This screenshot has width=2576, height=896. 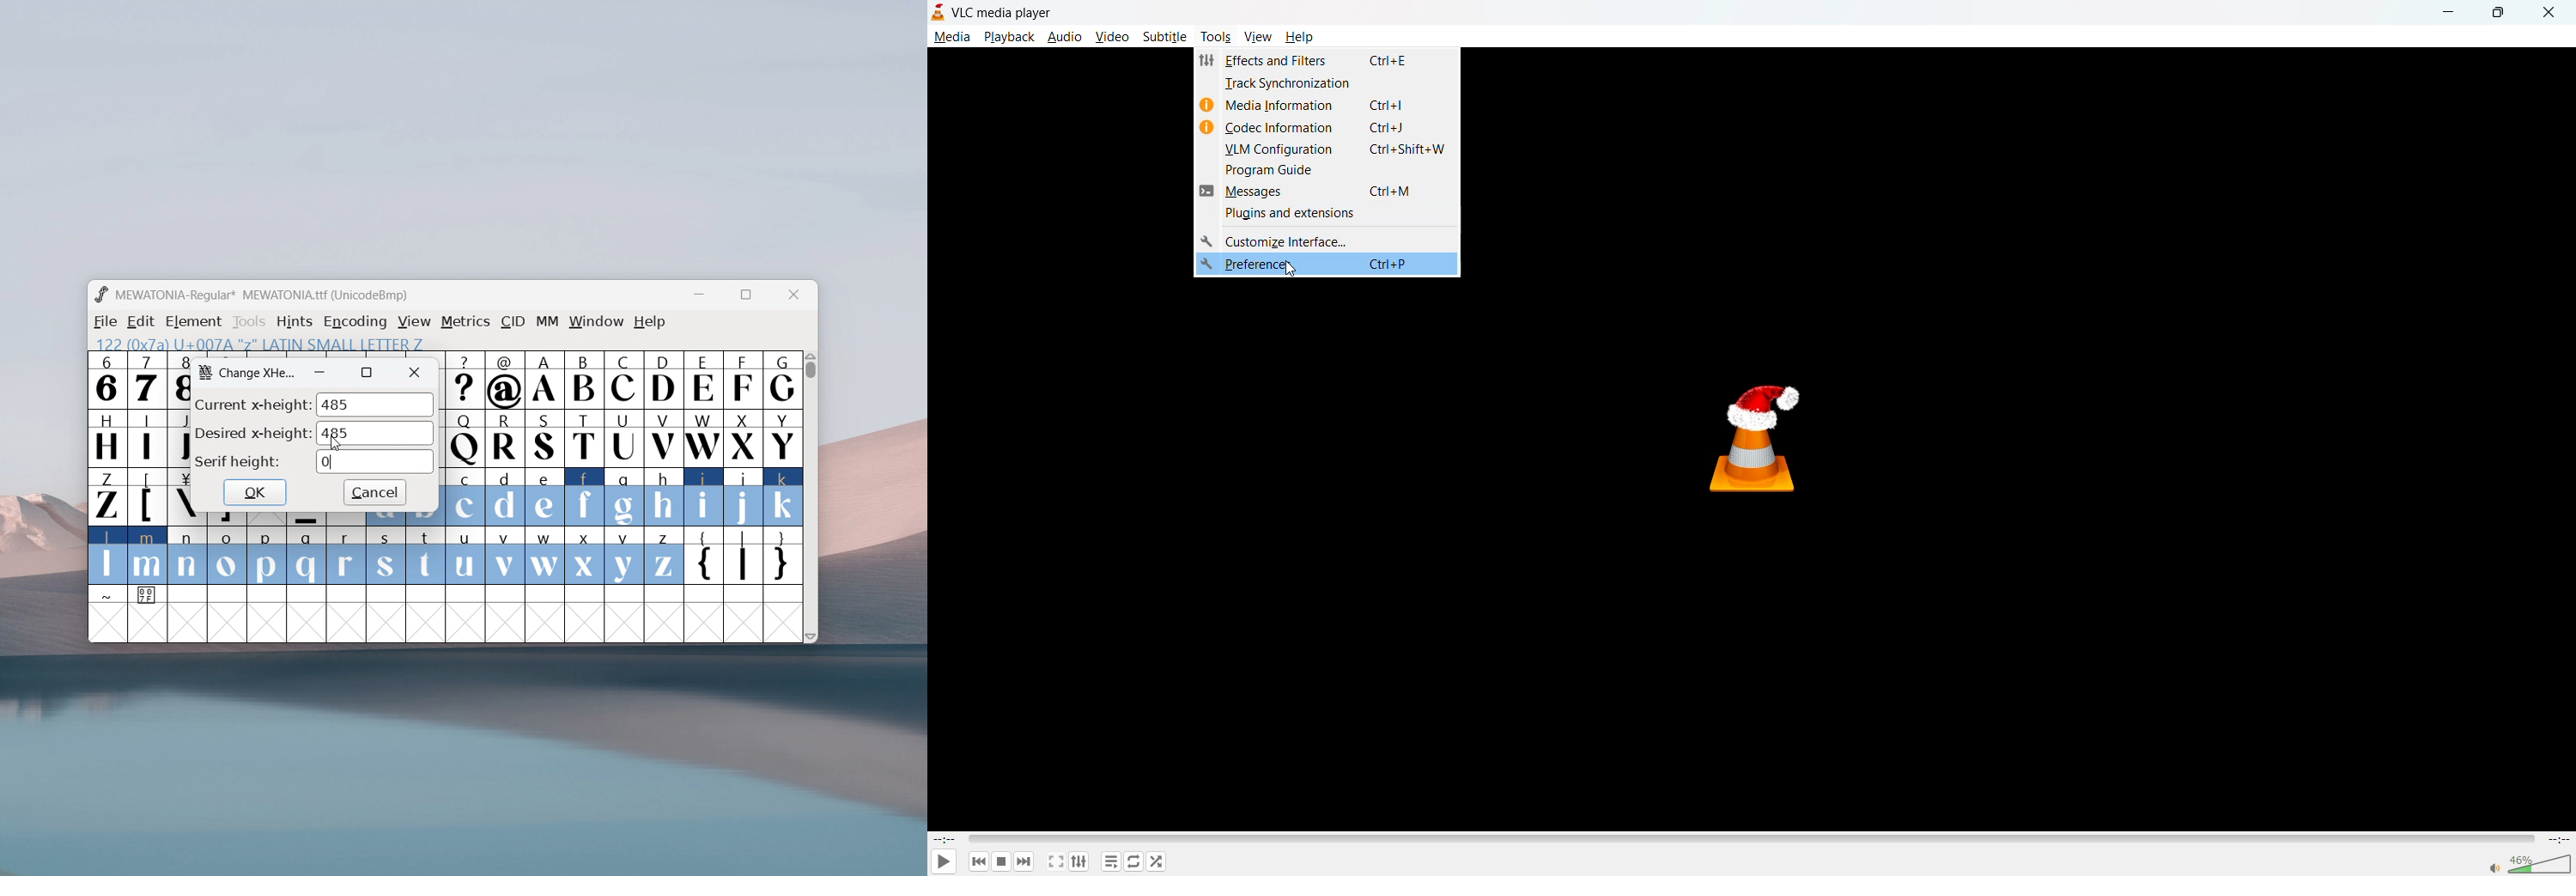 I want to click on messages, so click(x=1320, y=192).